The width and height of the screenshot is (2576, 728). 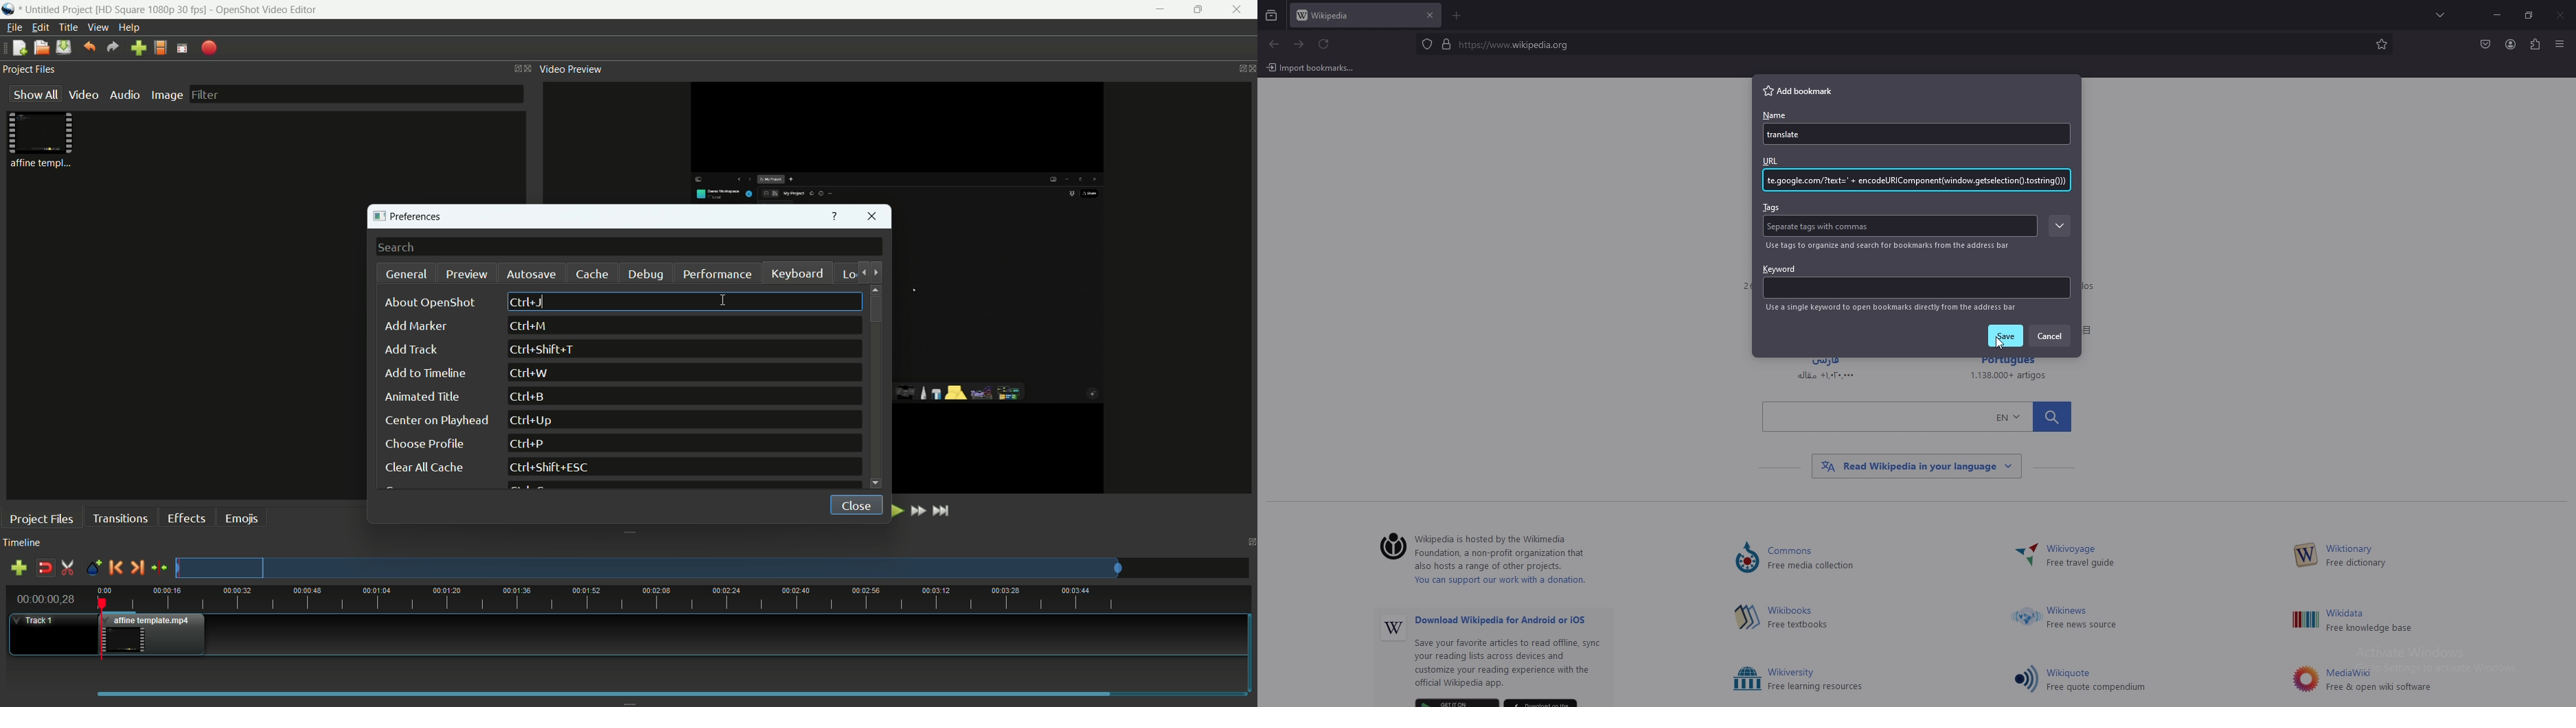 I want to click on , so click(x=2024, y=557).